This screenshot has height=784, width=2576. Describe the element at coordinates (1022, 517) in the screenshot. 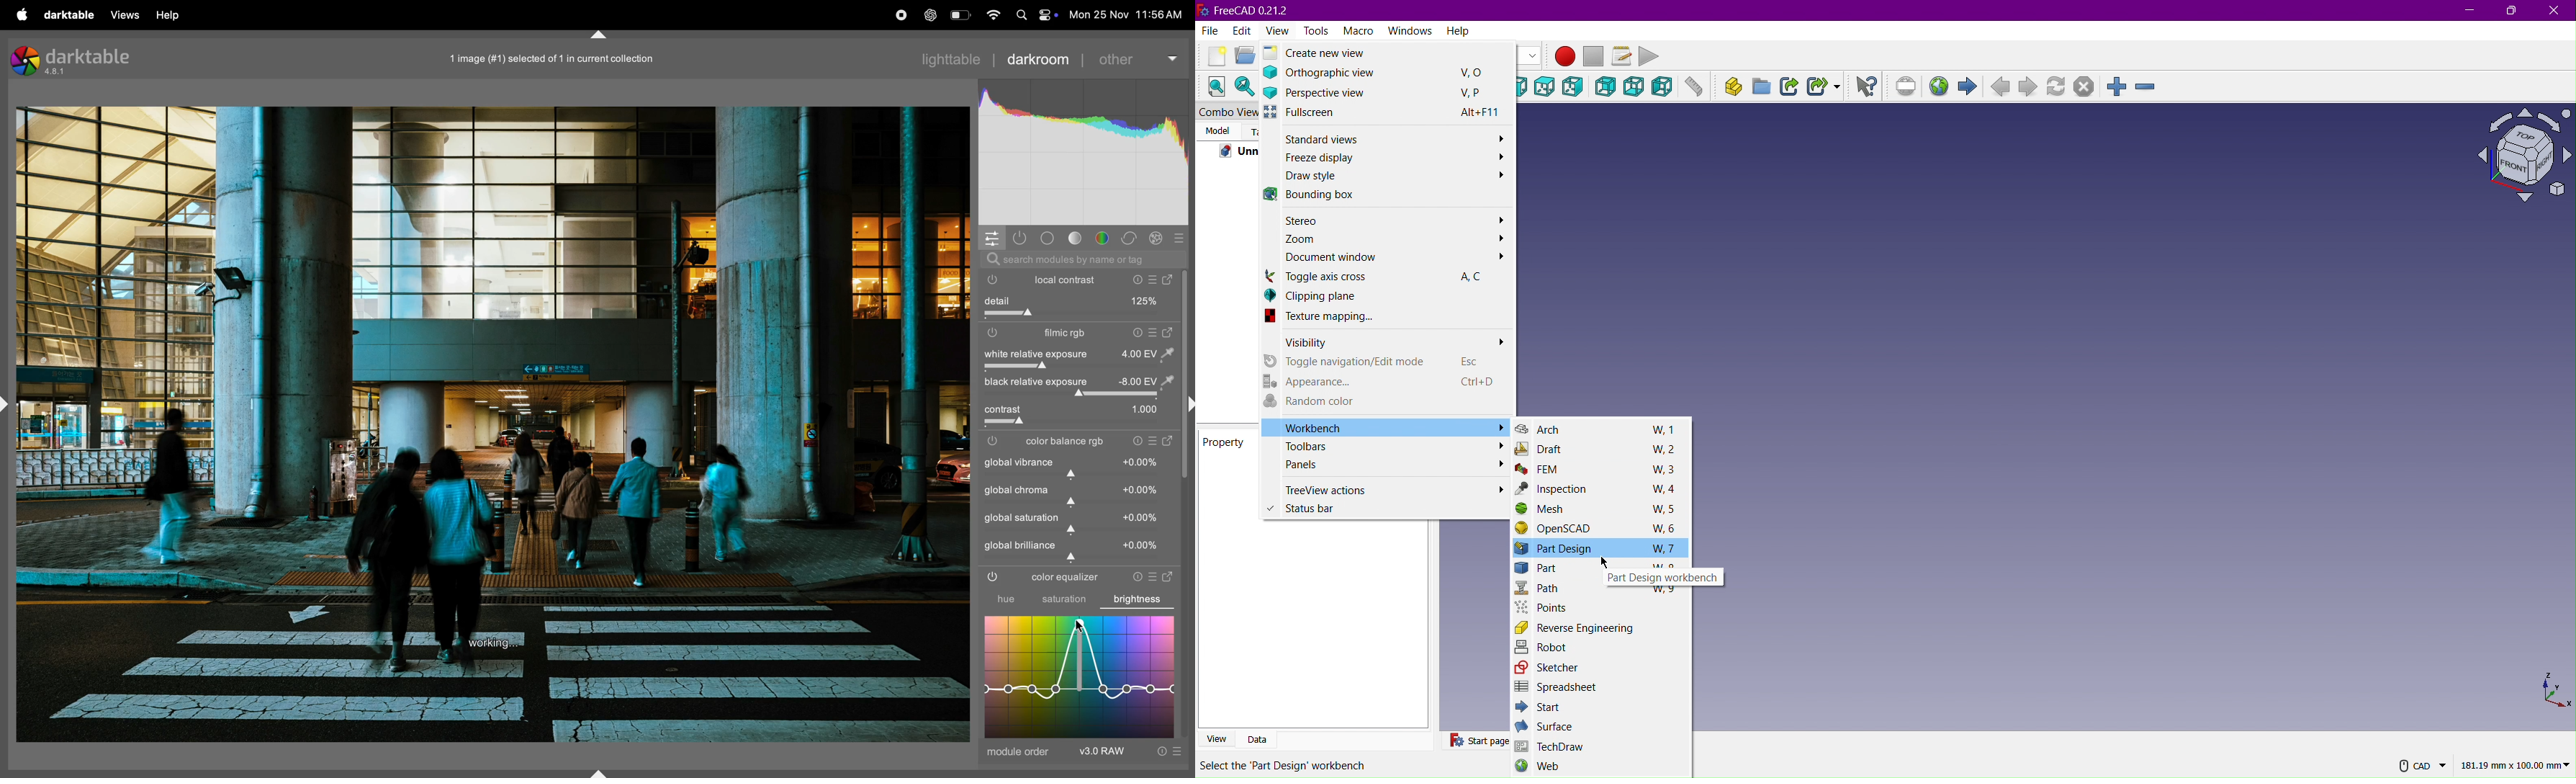

I see `global saturation` at that location.